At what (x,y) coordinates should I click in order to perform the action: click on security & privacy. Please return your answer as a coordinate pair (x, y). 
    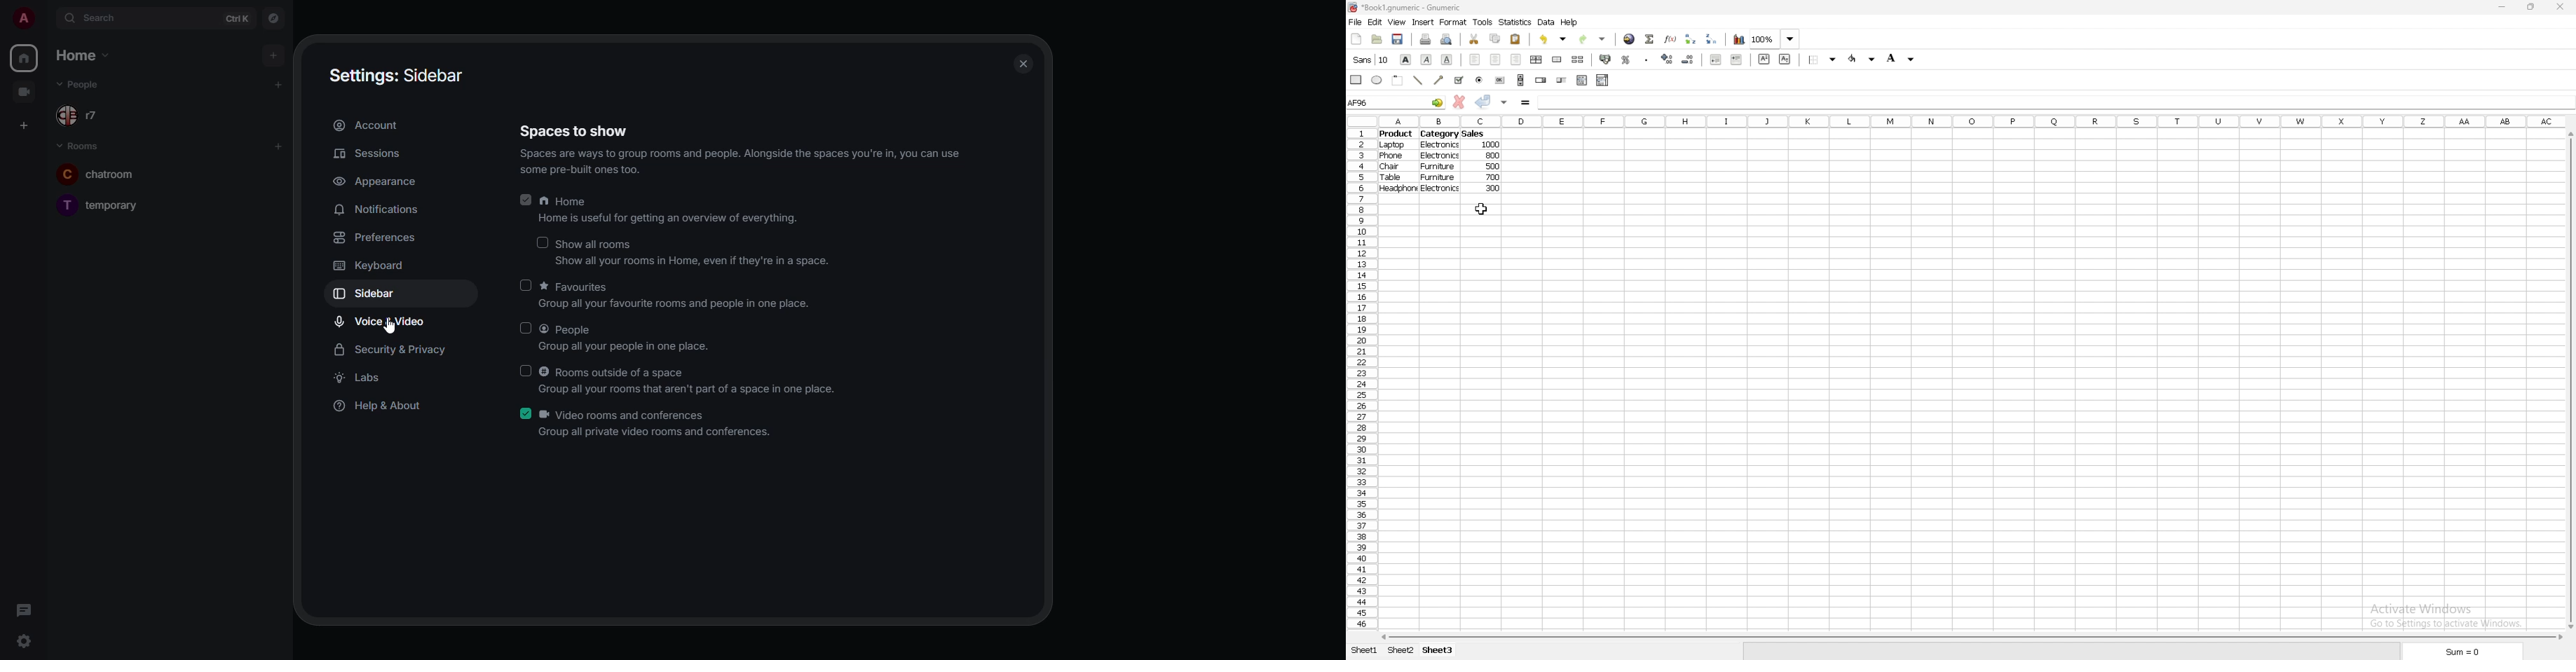
    Looking at the image, I should click on (394, 351).